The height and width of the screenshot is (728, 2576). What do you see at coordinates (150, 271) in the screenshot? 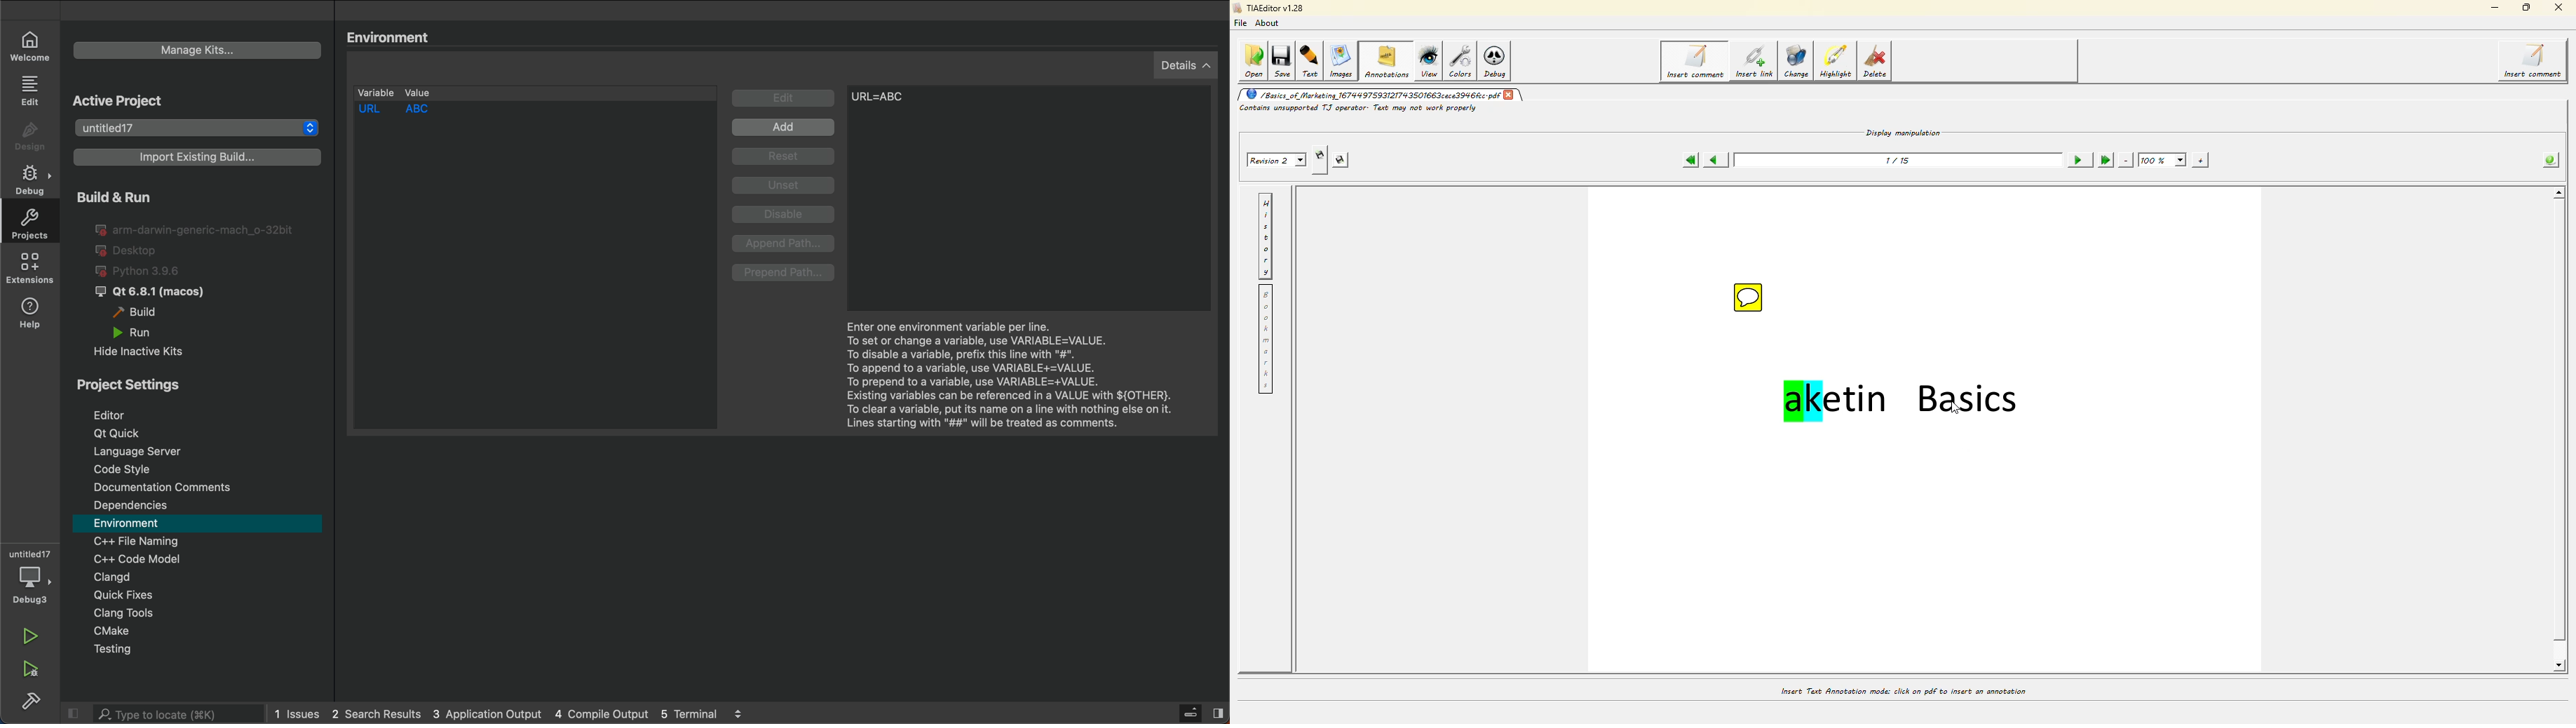
I see `python 3.96` at bounding box center [150, 271].